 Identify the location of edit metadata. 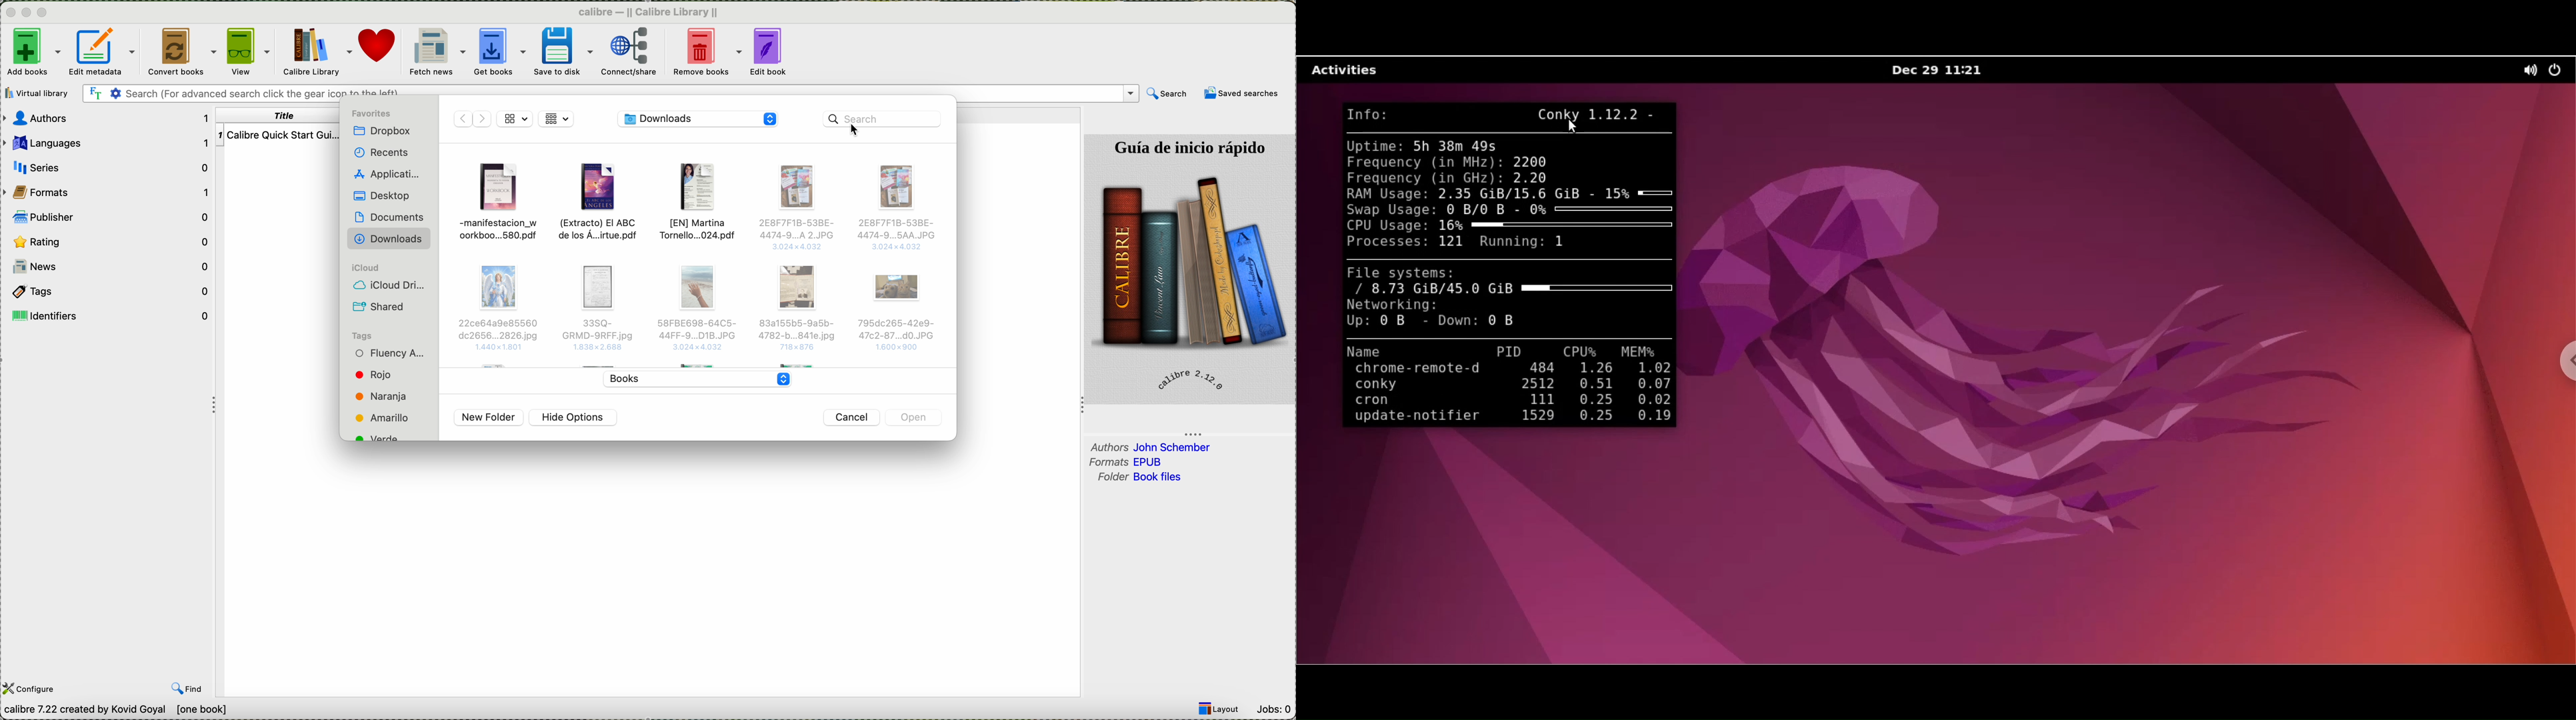
(105, 51).